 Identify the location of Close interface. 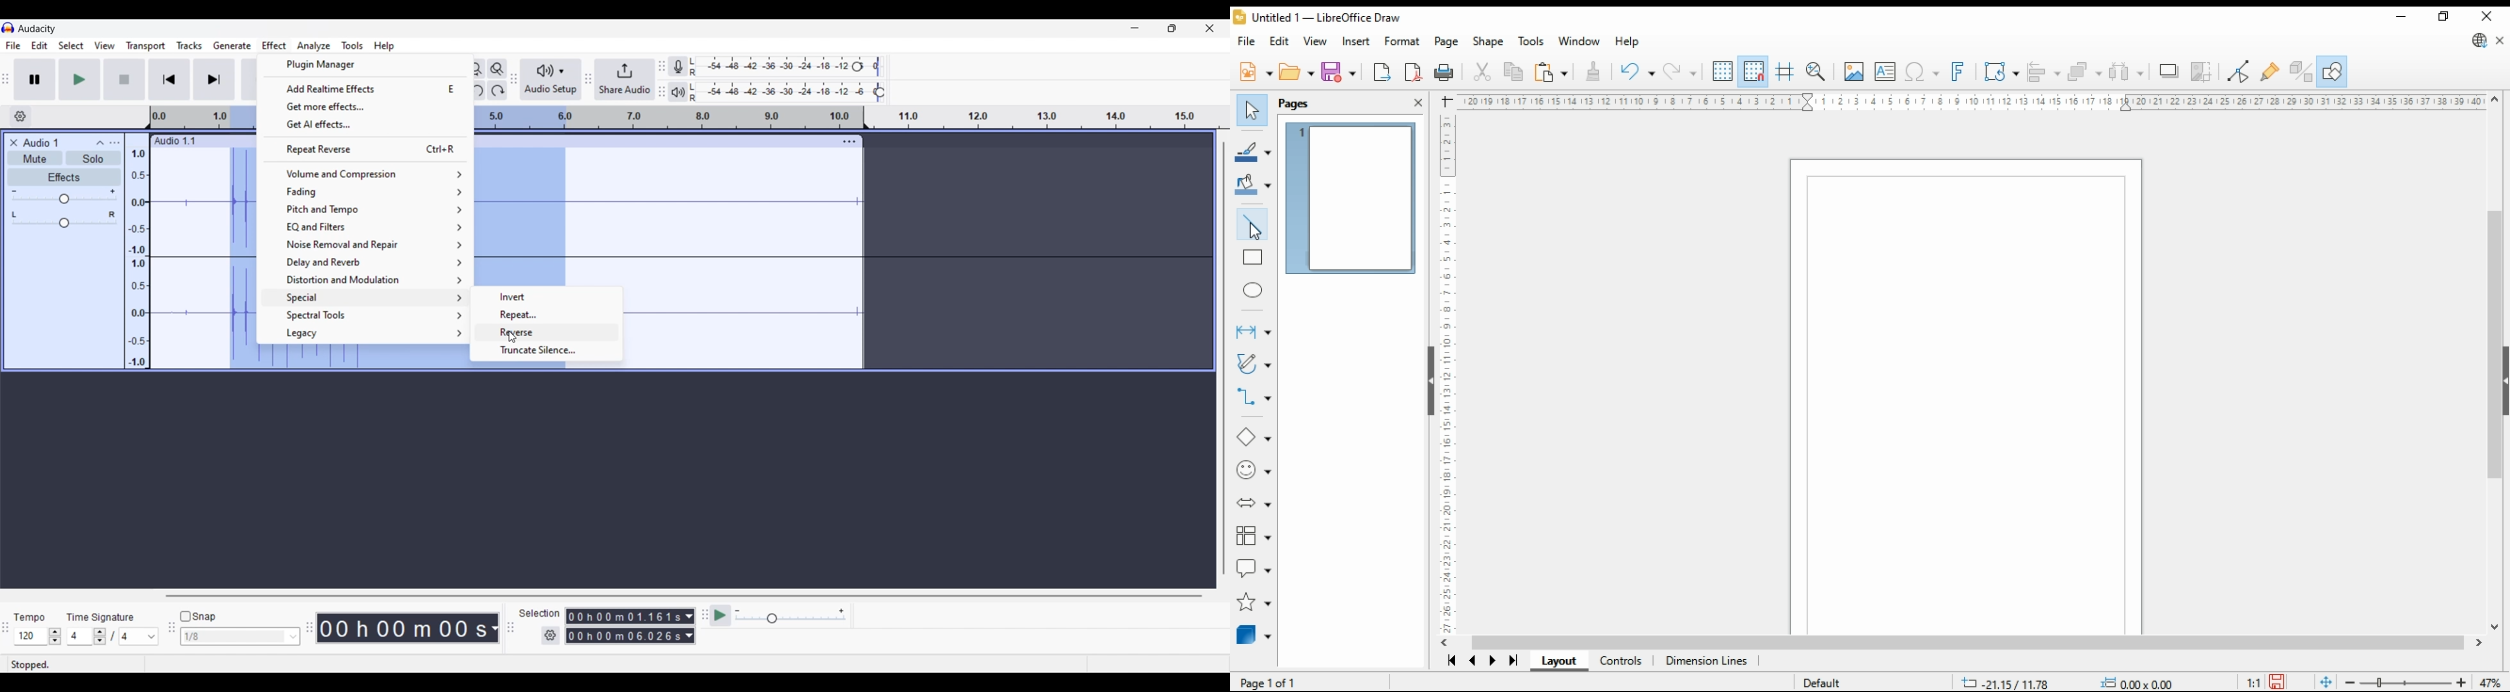
(1210, 28).